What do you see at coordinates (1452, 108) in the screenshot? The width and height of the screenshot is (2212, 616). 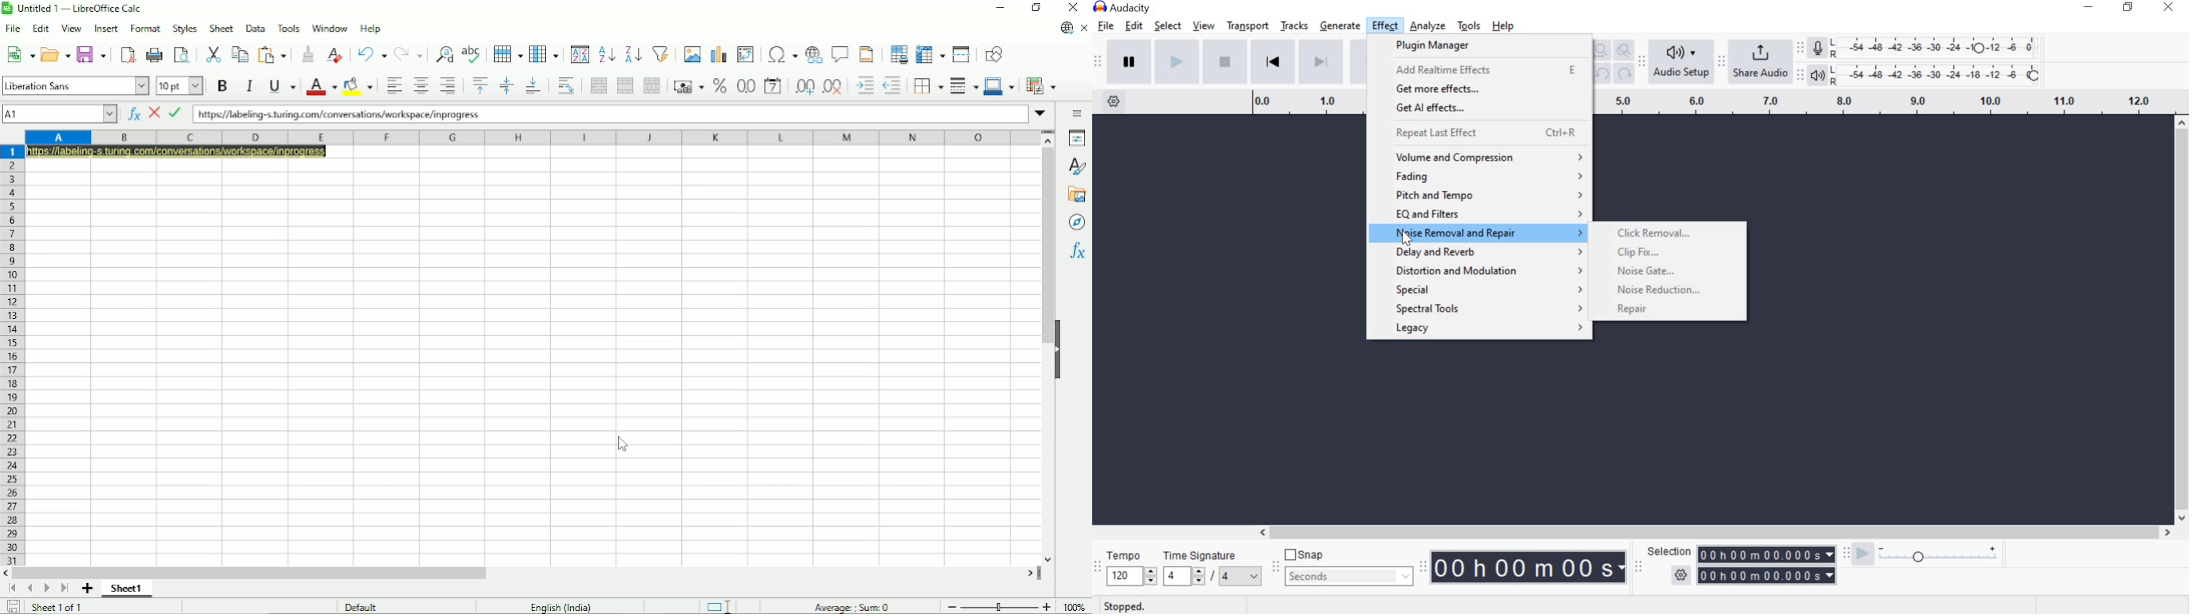 I see `get Aleffects` at bounding box center [1452, 108].